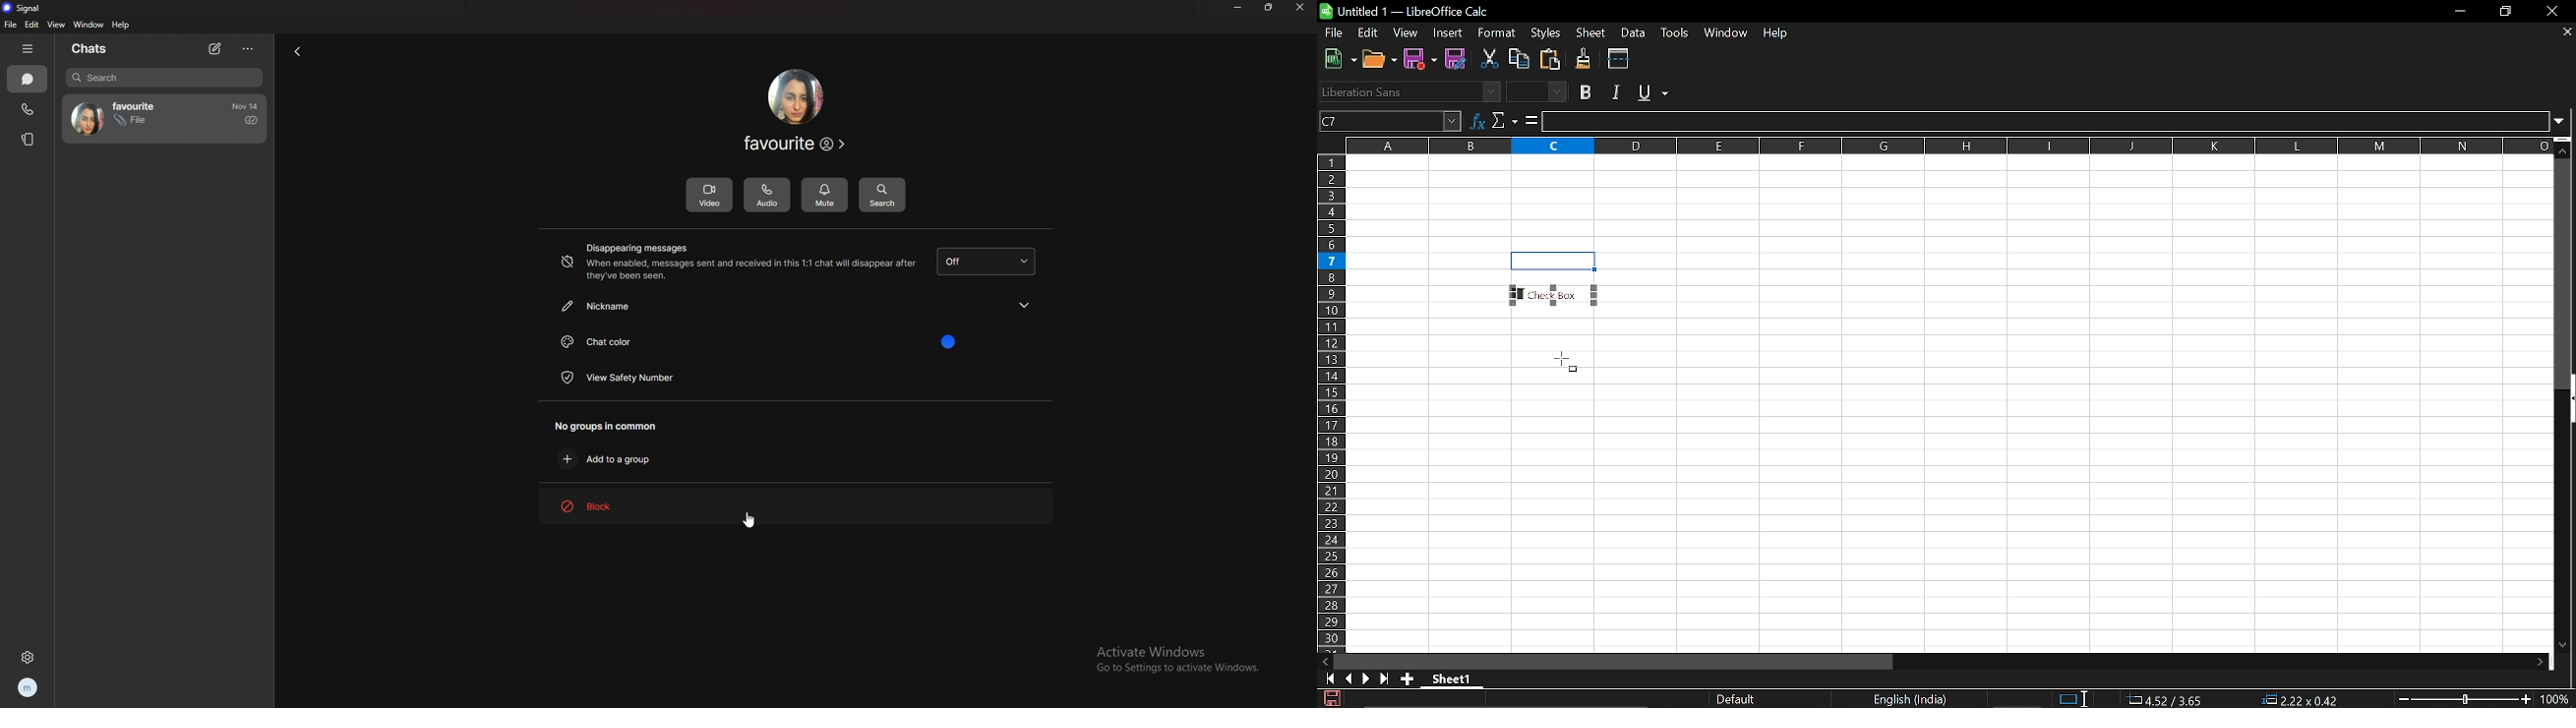 This screenshot has width=2576, height=728. Describe the element at coordinates (1457, 60) in the screenshot. I see `Save as` at that location.